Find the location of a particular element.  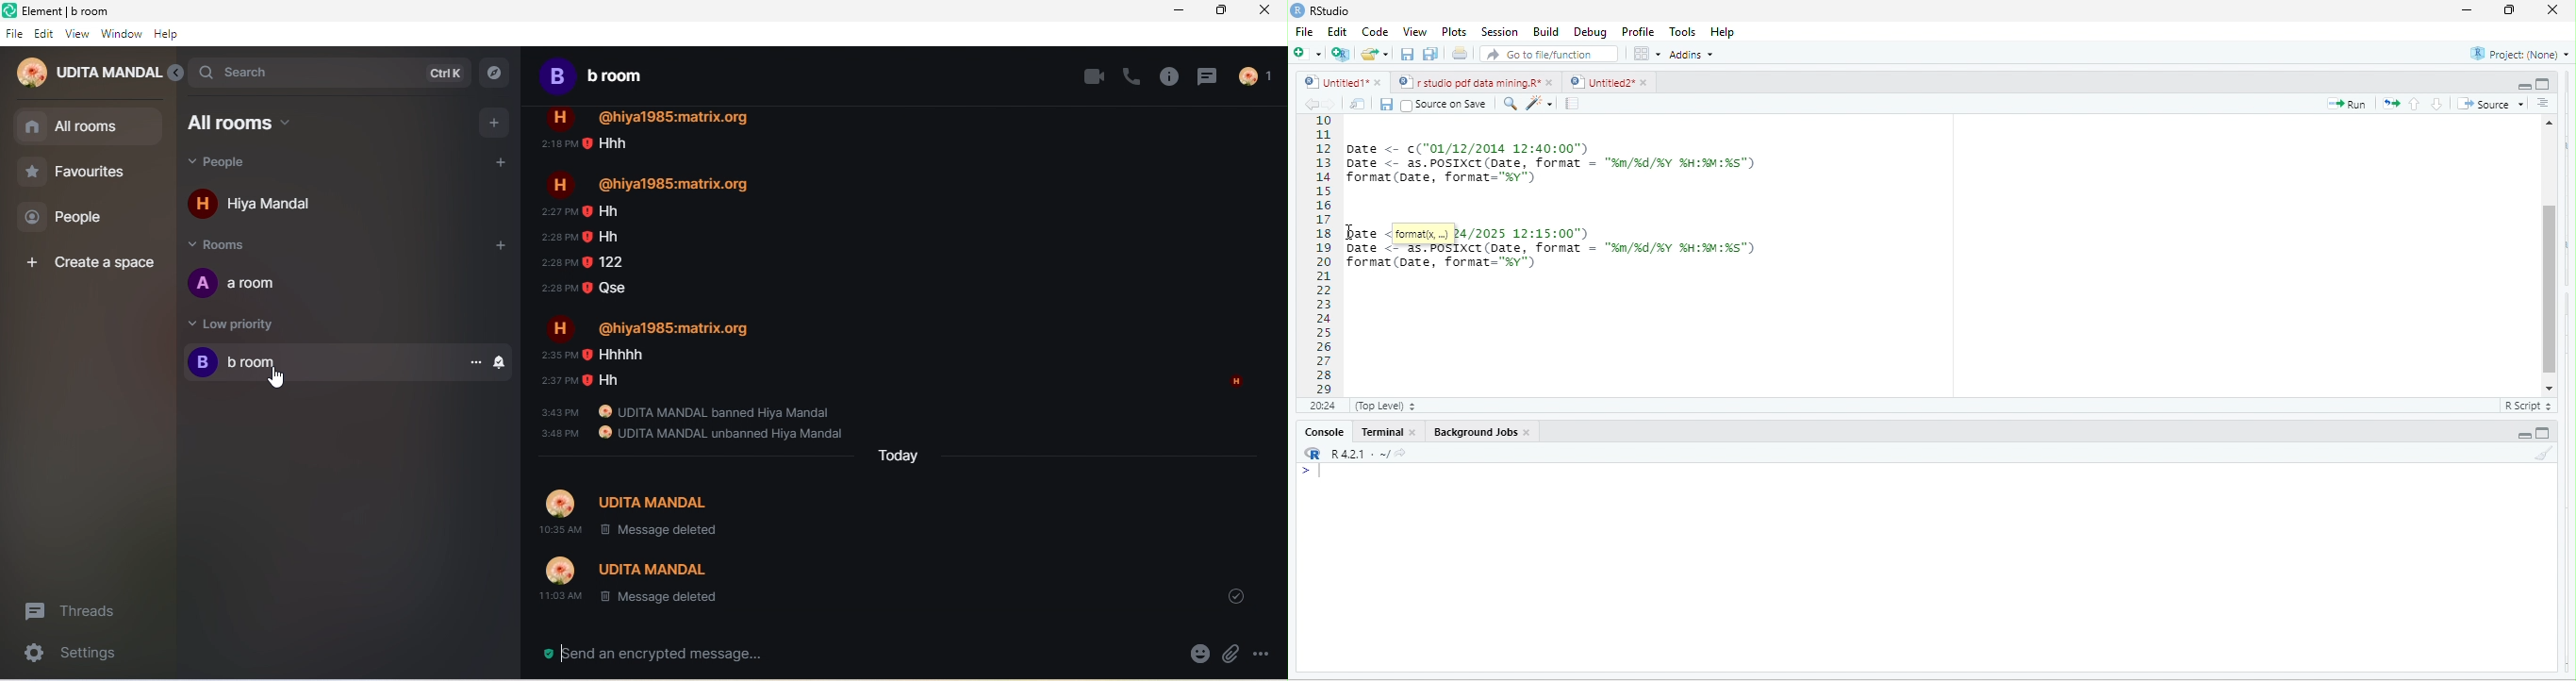

low priority is located at coordinates (258, 324).